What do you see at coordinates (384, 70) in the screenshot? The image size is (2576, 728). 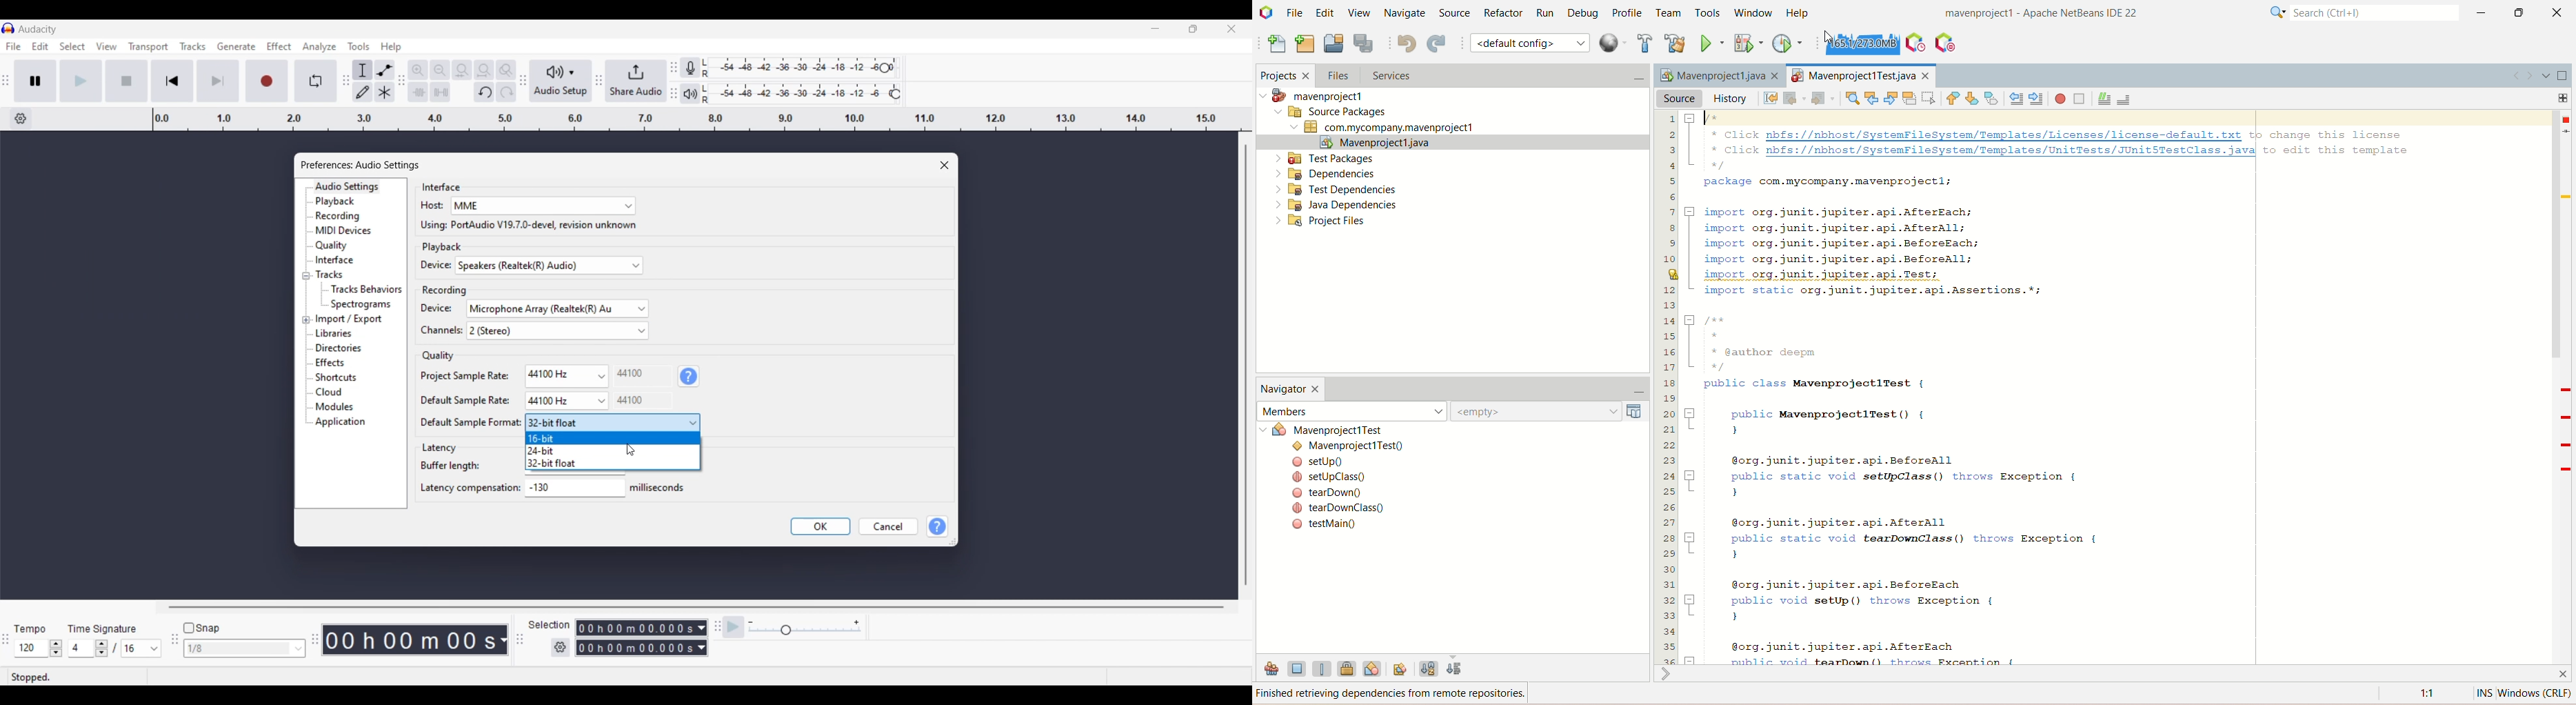 I see `Envelop tool` at bounding box center [384, 70].